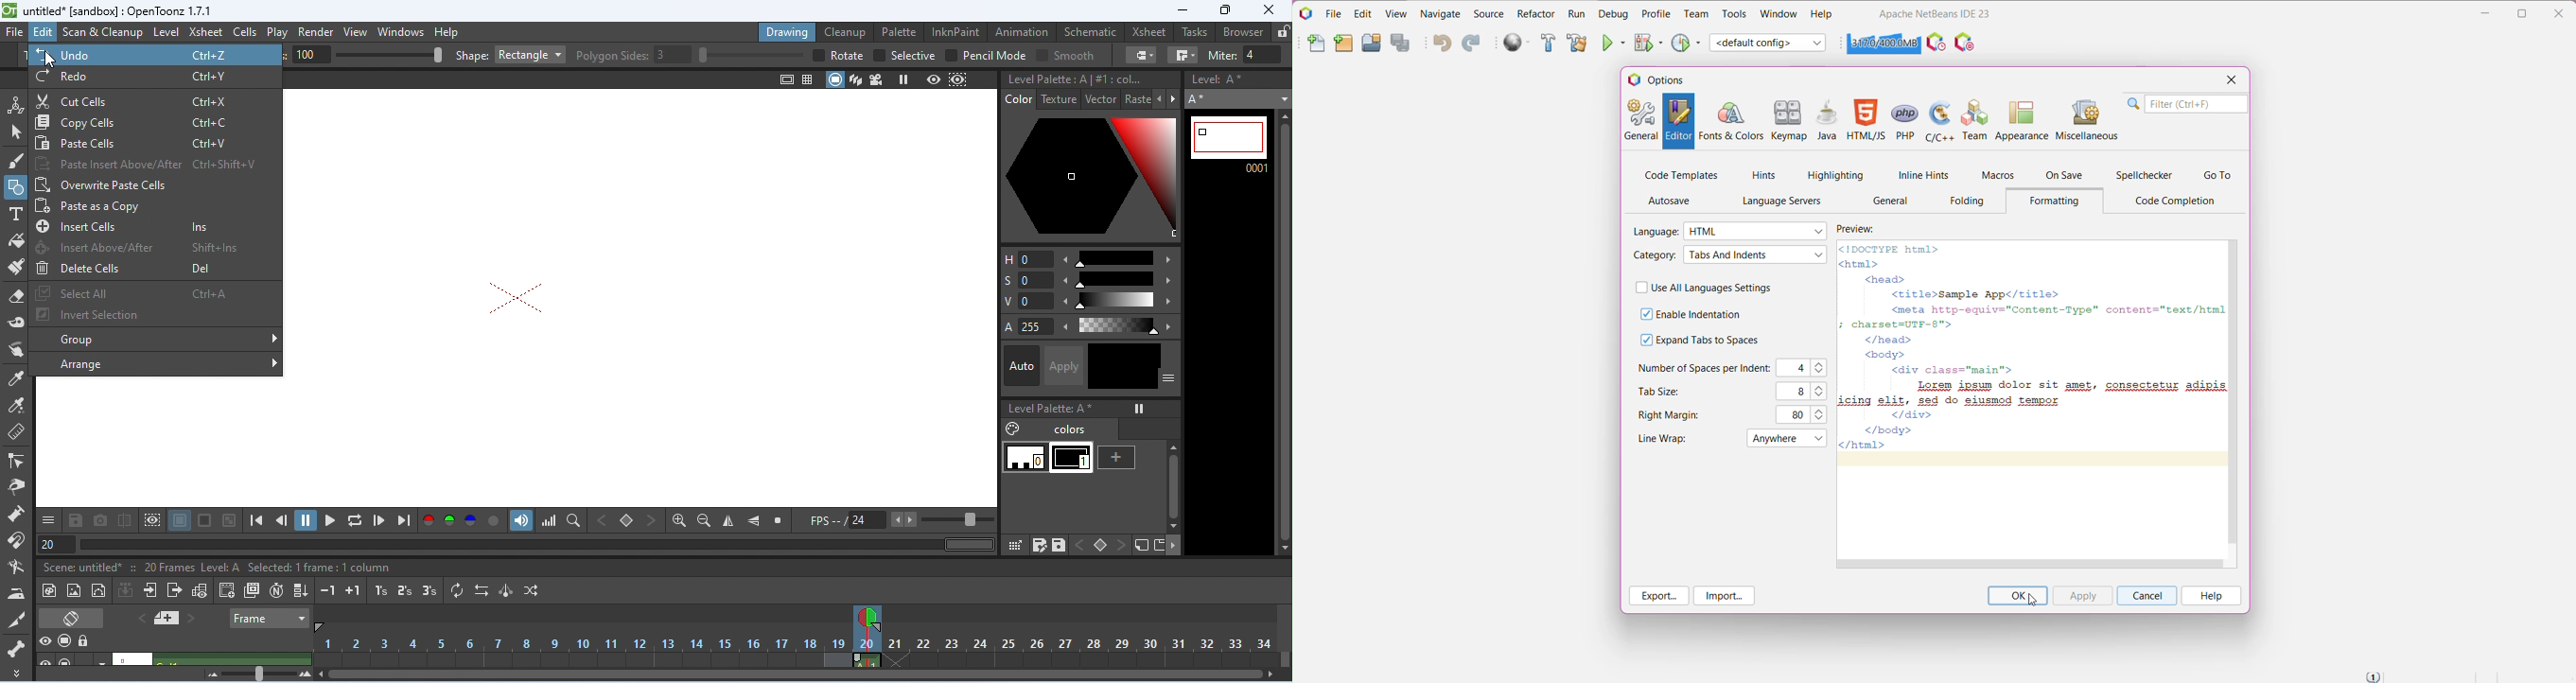  Describe the element at coordinates (2059, 309) in the screenshot. I see `<meta http-equiv="Content-Type" content="text/html; ` at that location.